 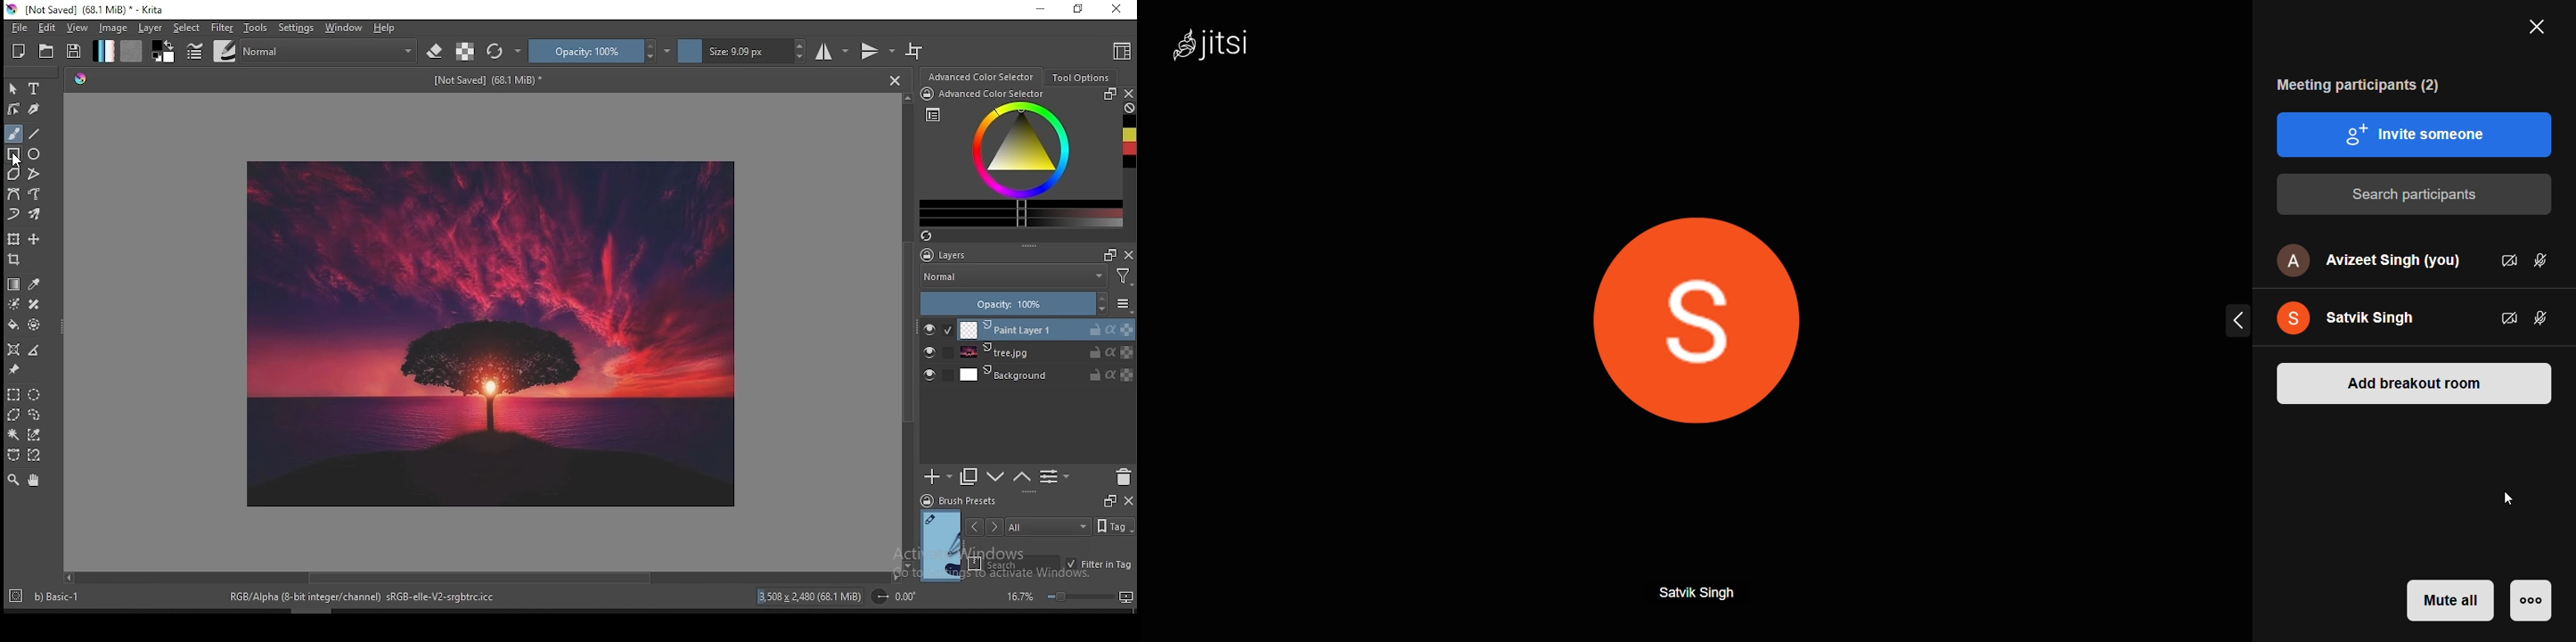 What do you see at coordinates (979, 77) in the screenshot?
I see `advance color selector` at bounding box center [979, 77].